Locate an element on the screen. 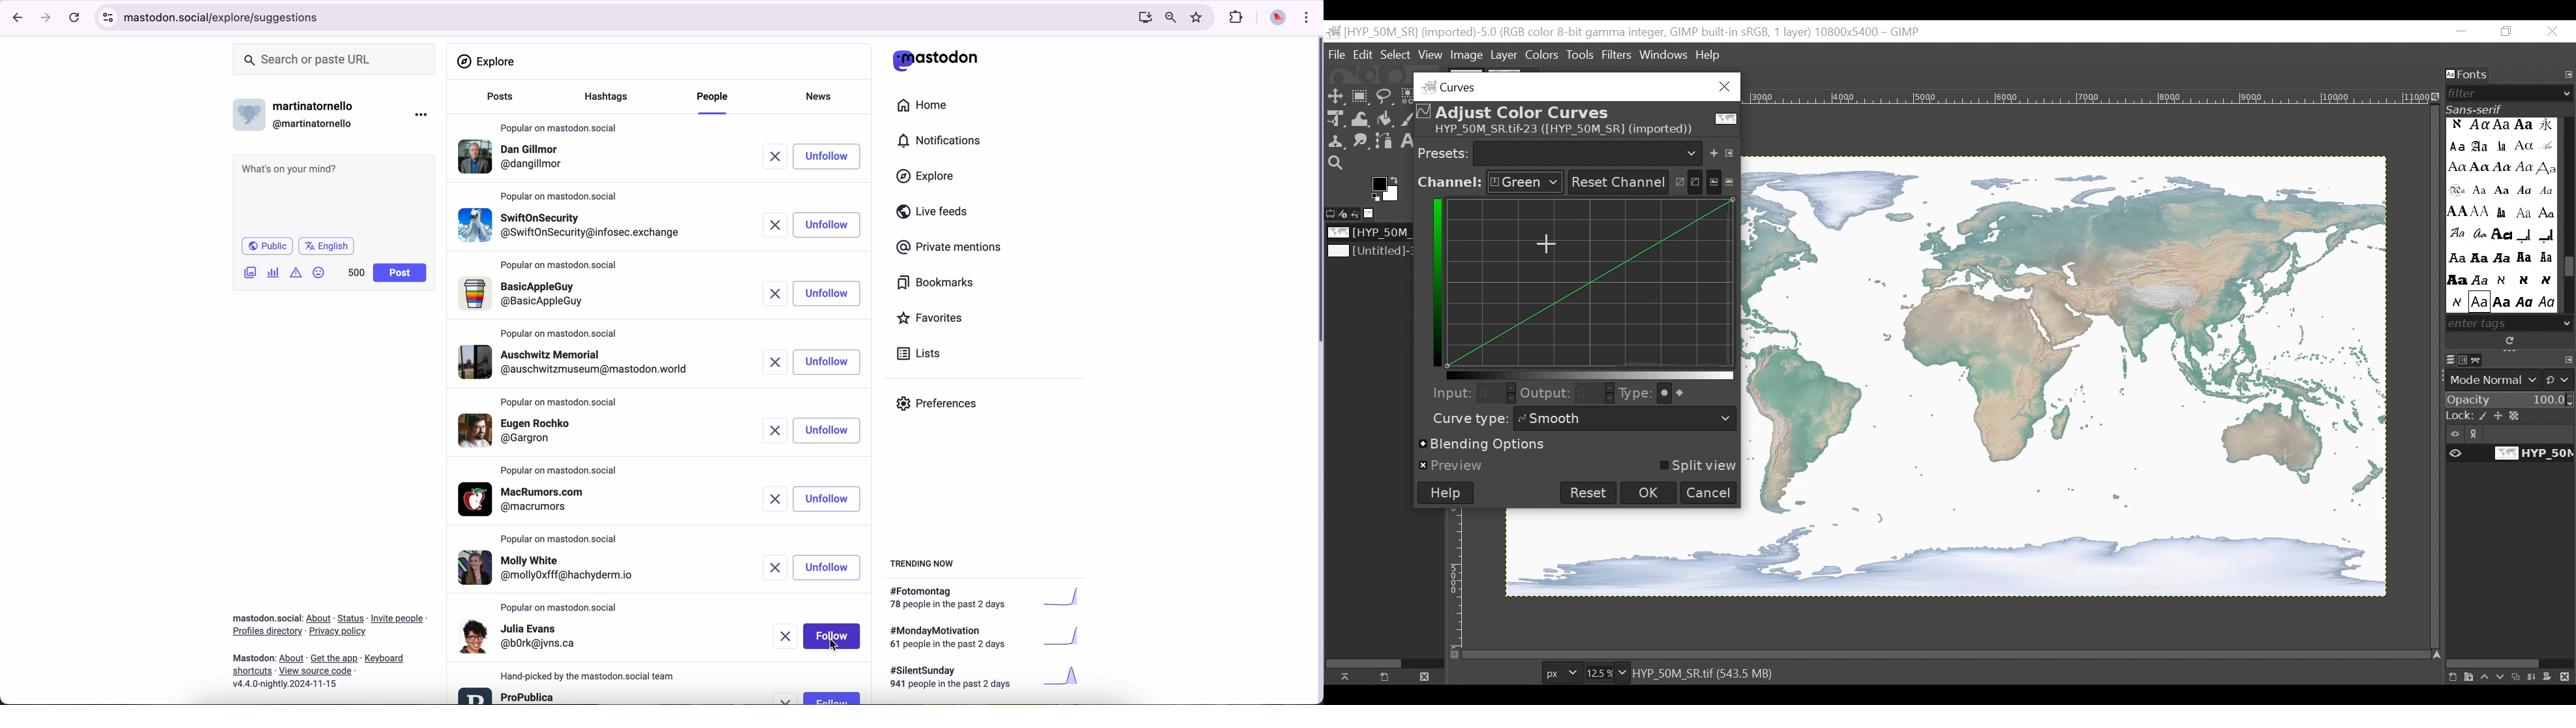  hand-picked by the mastodon.social is located at coordinates (594, 676).